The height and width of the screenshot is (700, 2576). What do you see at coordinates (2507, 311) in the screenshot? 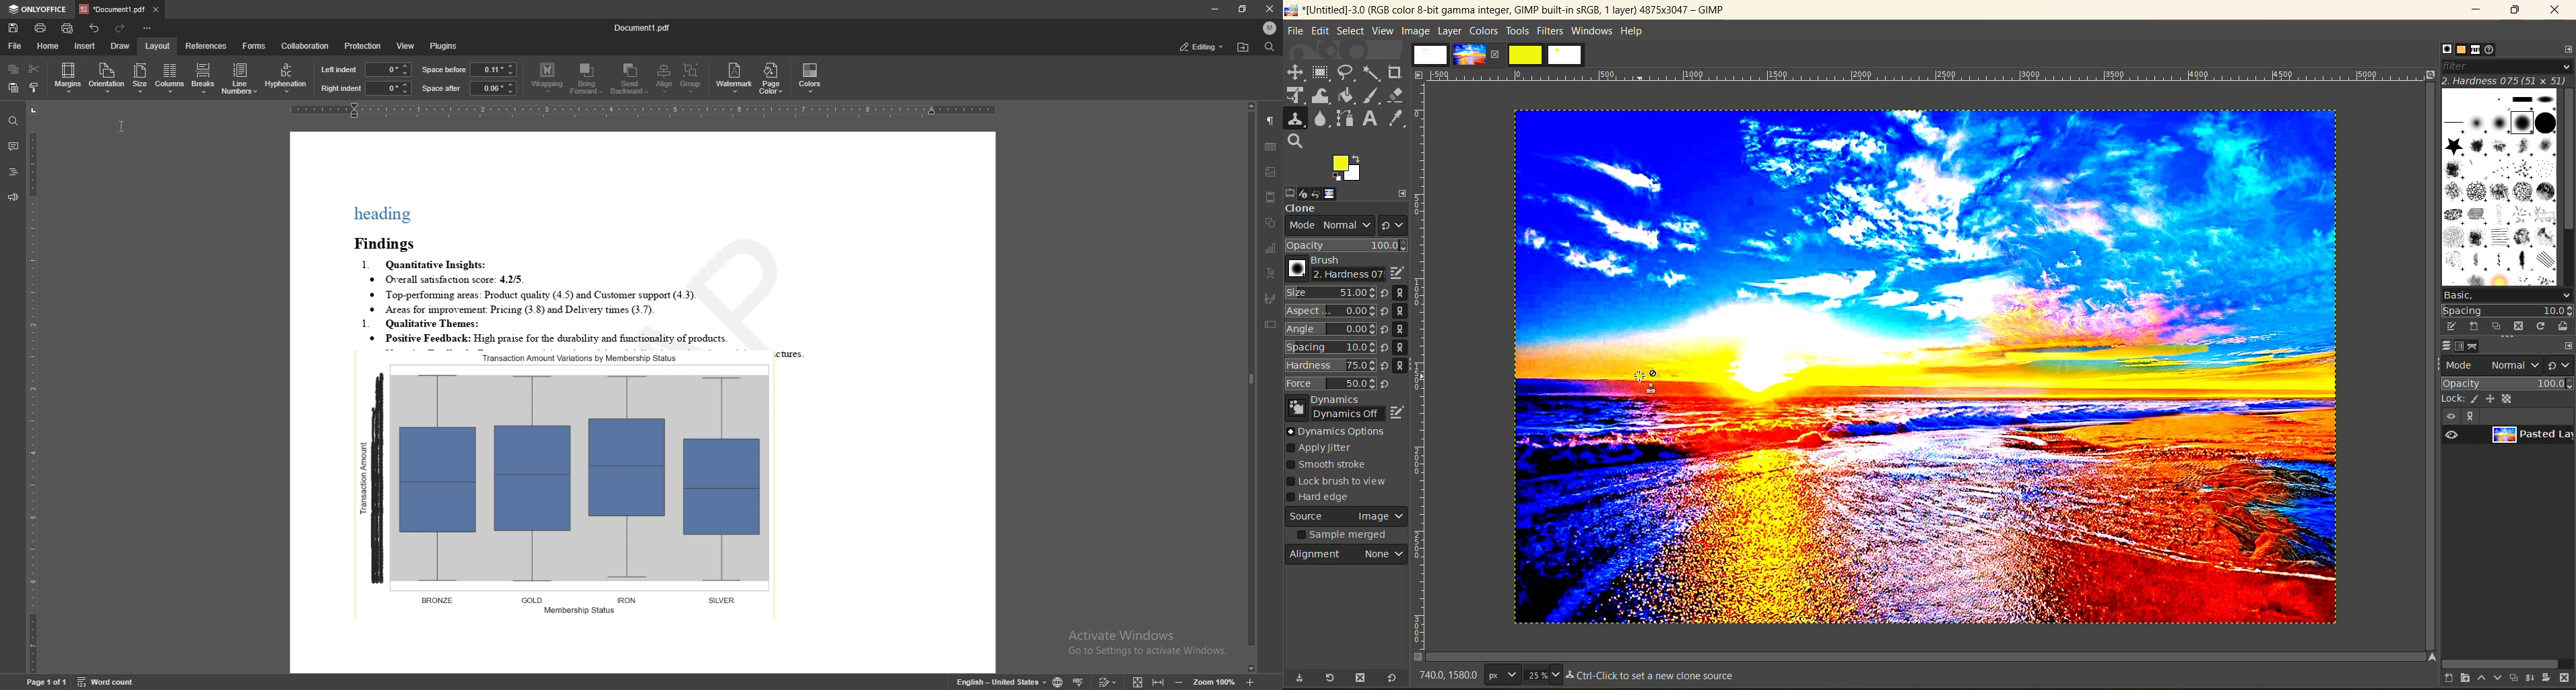
I see `spacing` at bounding box center [2507, 311].